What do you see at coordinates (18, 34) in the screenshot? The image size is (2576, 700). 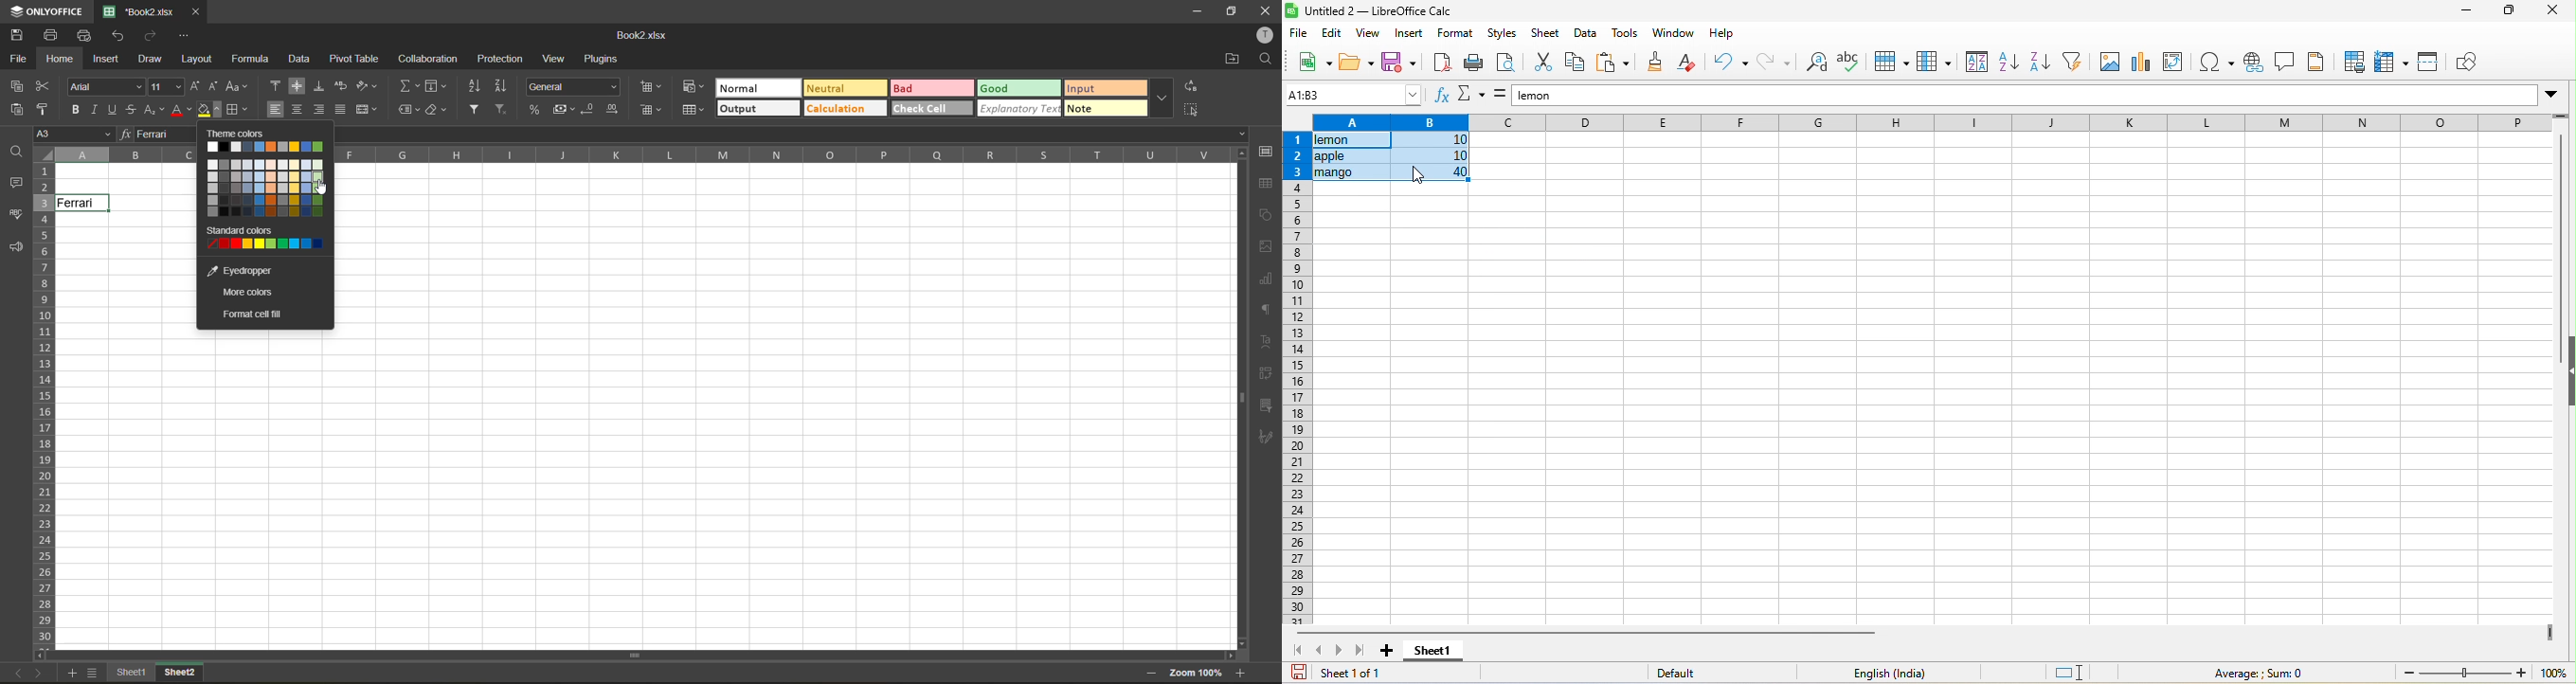 I see `save` at bounding box center [18, 34].